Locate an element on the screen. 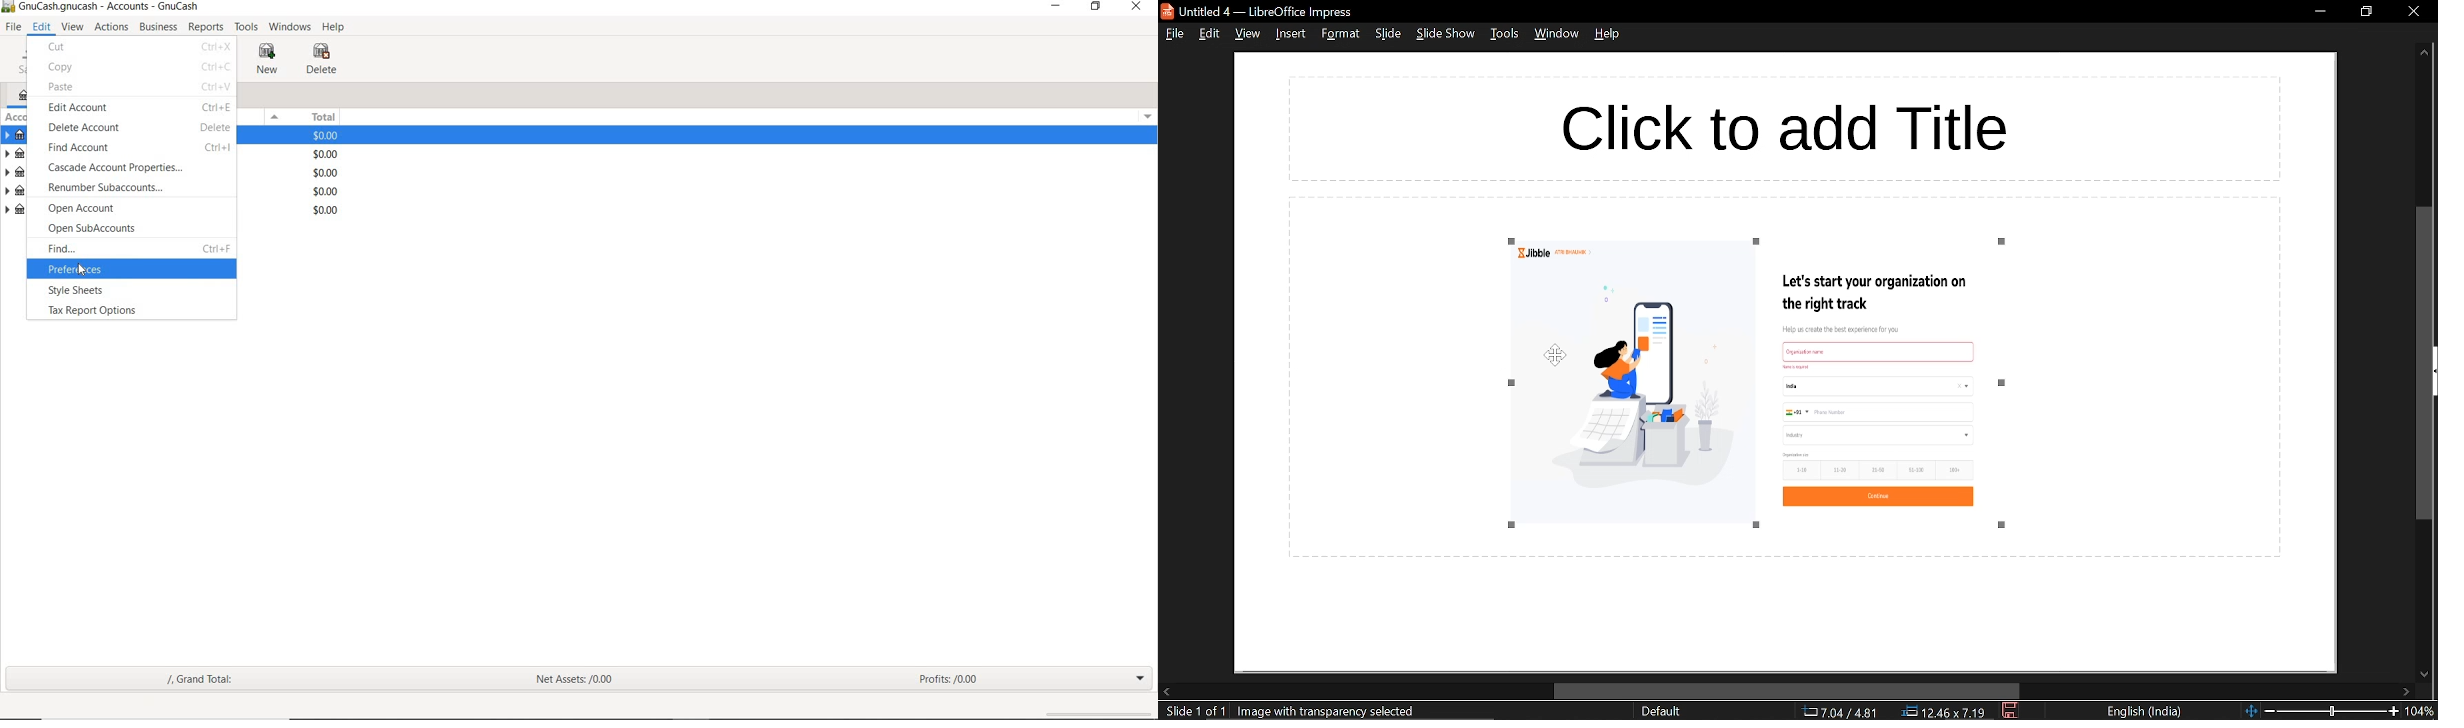 This screenshot has width=2464, height=728. image is located at coordinates (1768, 385).